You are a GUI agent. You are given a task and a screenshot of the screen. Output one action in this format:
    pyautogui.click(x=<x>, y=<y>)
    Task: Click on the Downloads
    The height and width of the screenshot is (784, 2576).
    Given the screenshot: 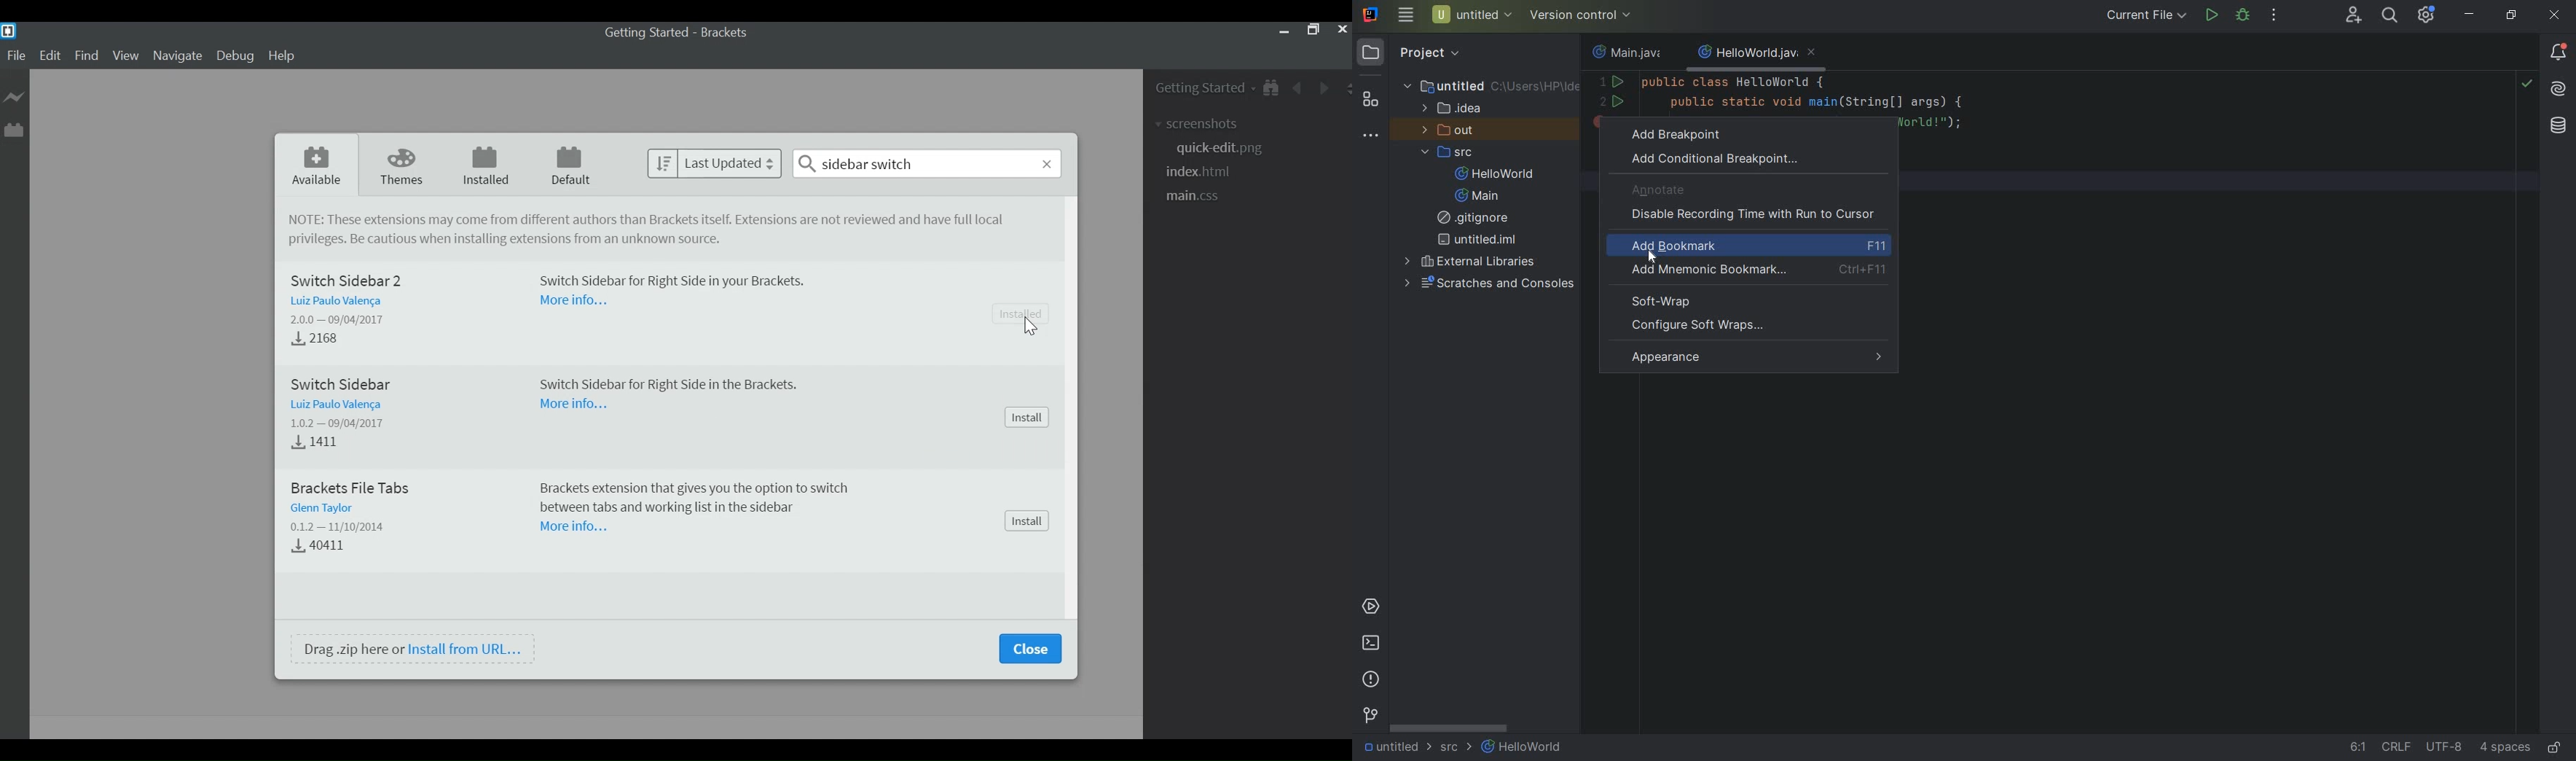 What is the action you would take?
    pyautogui.click(x=318, y=443)
    